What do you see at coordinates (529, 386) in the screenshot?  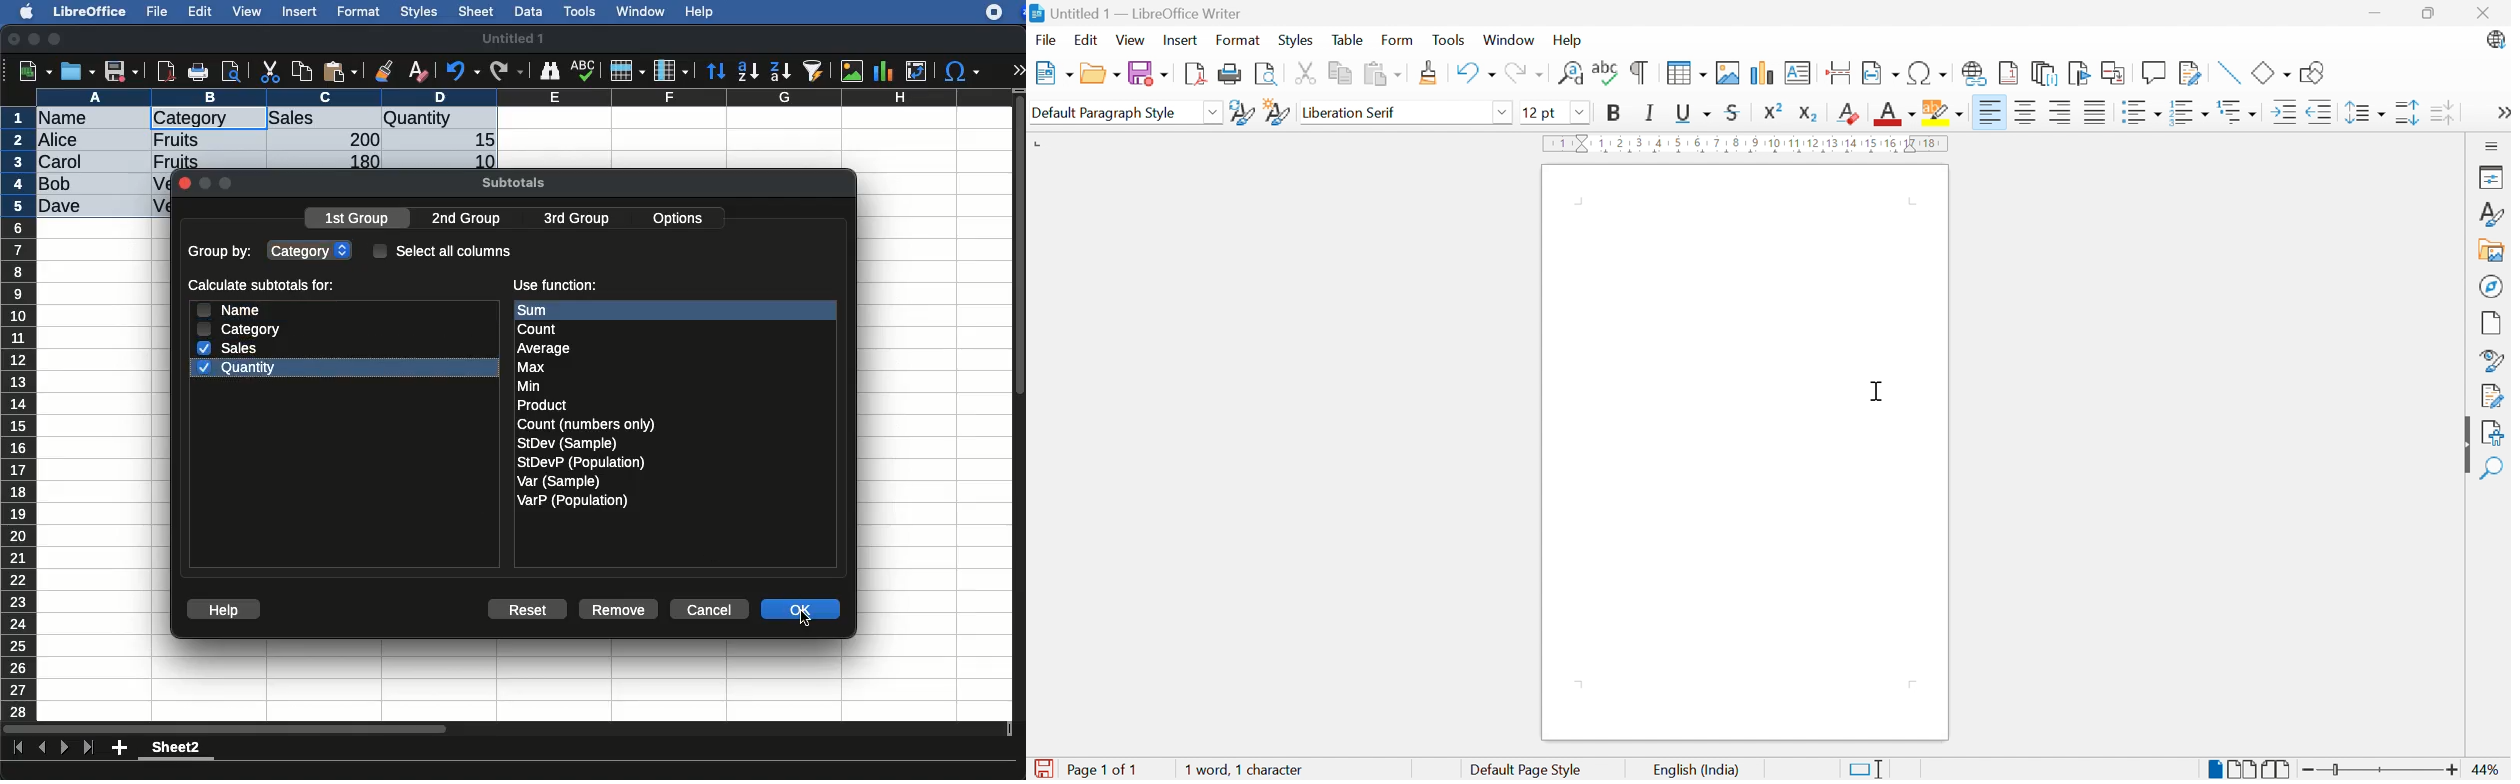 I see `Min` at bounding box center [529, 386].